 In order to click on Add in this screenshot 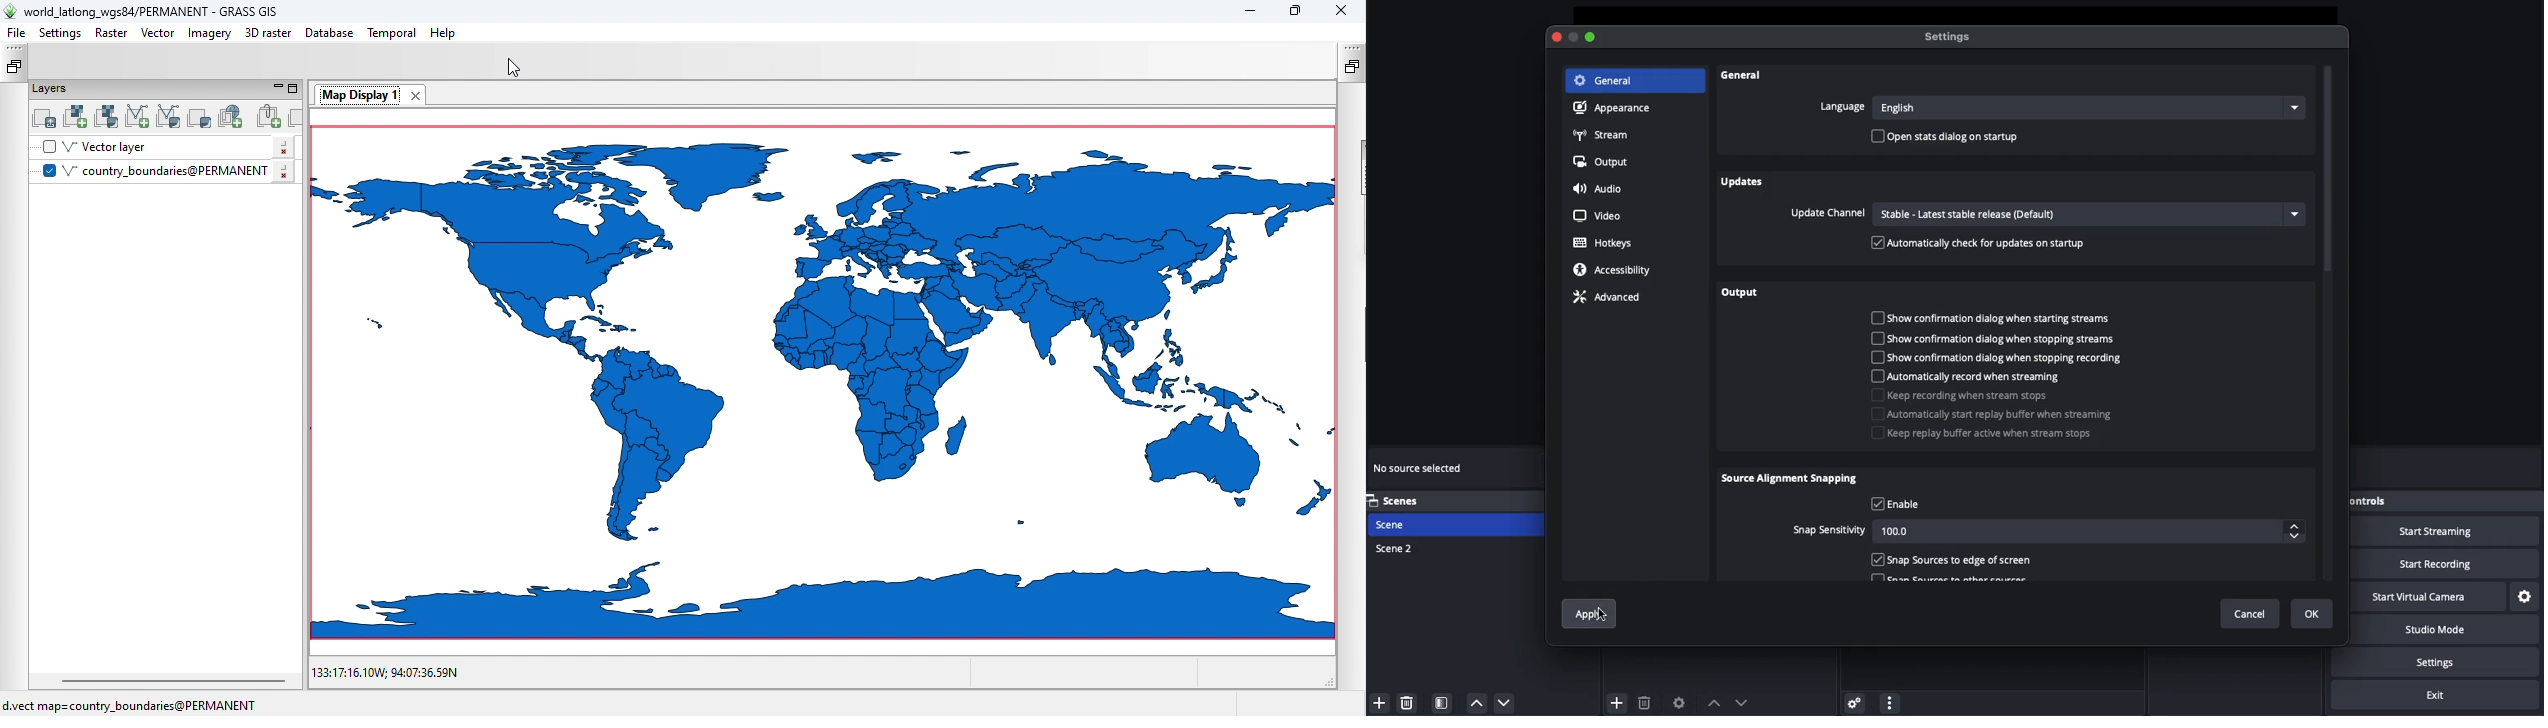, I will do `click(1617, 701)`.